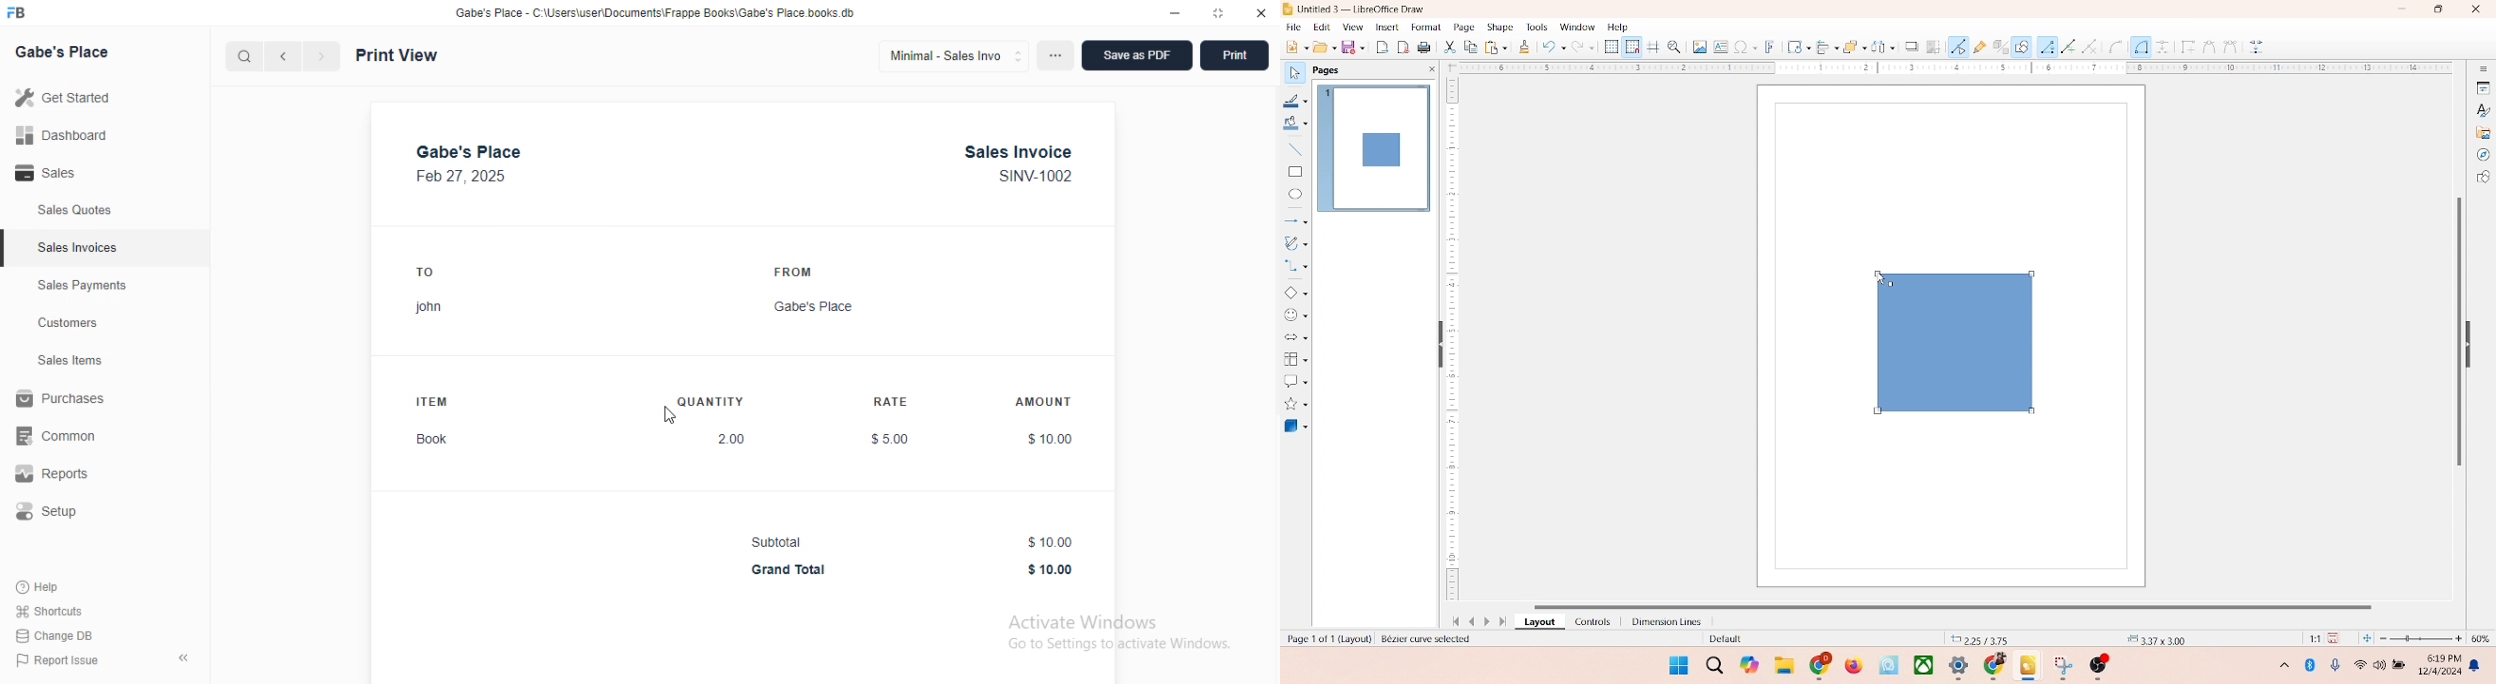  Describe the element at coordinates (1137, 55) in the screenshot. I see `save as PDF` at that location.